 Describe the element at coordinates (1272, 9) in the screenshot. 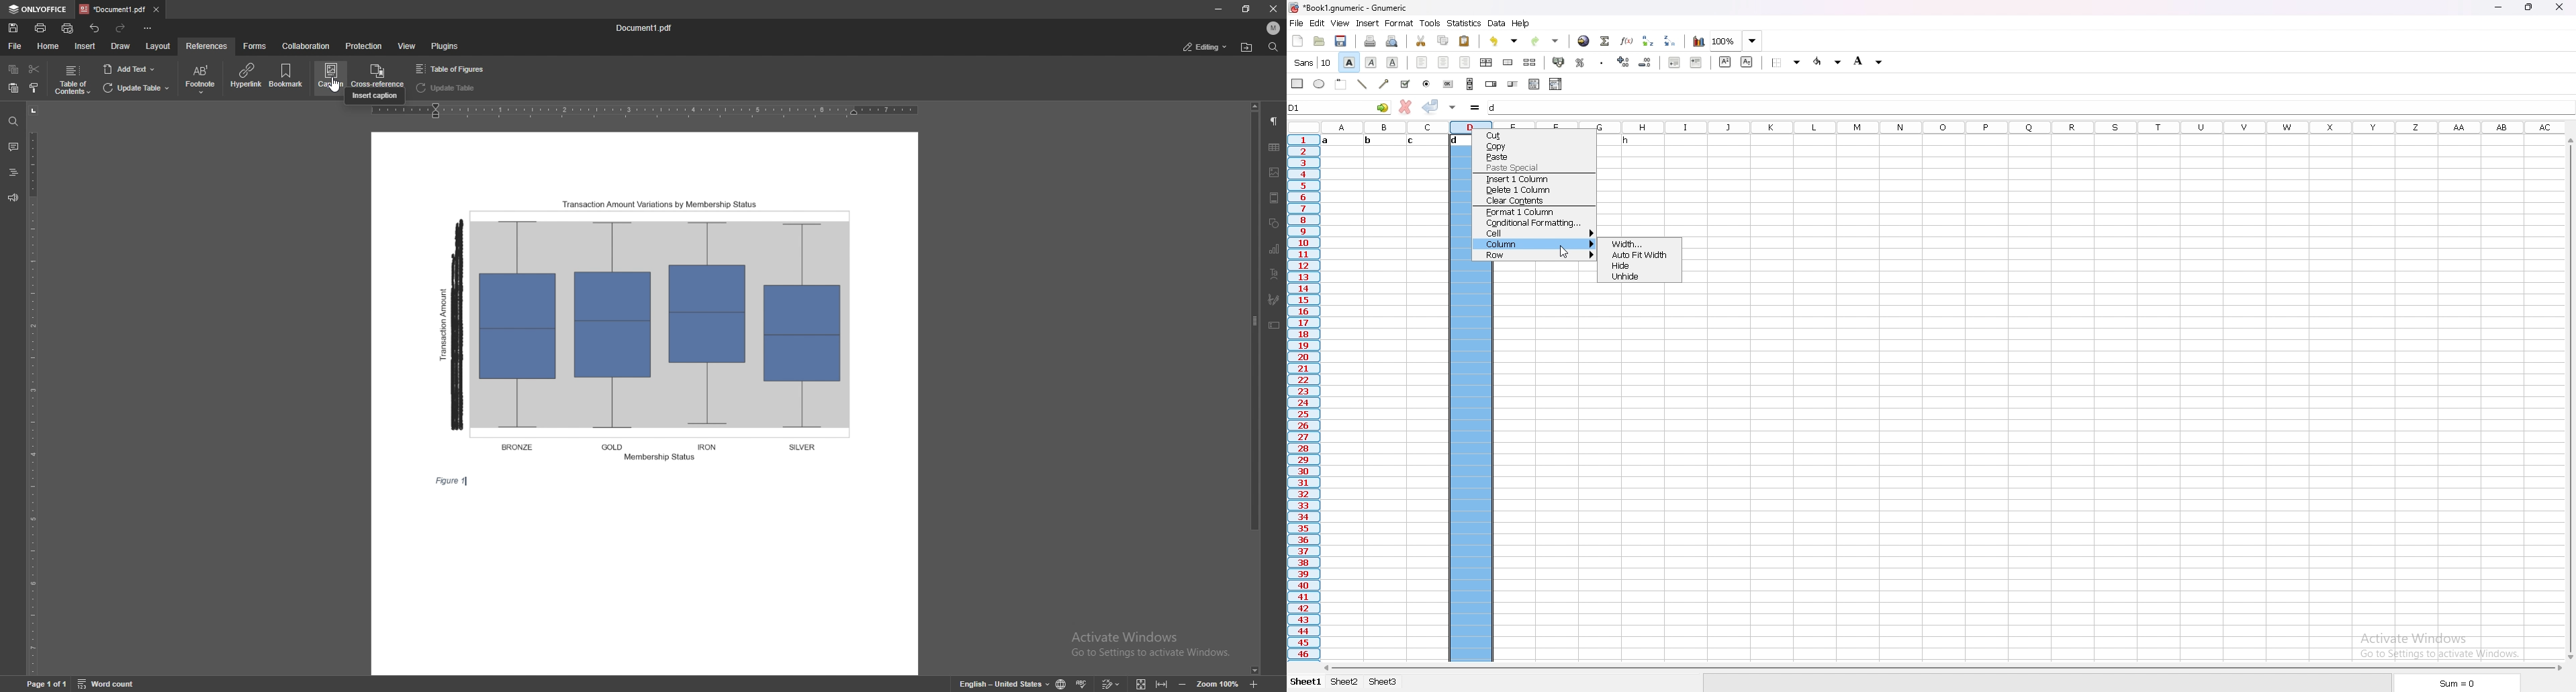

I see `close` at that location.